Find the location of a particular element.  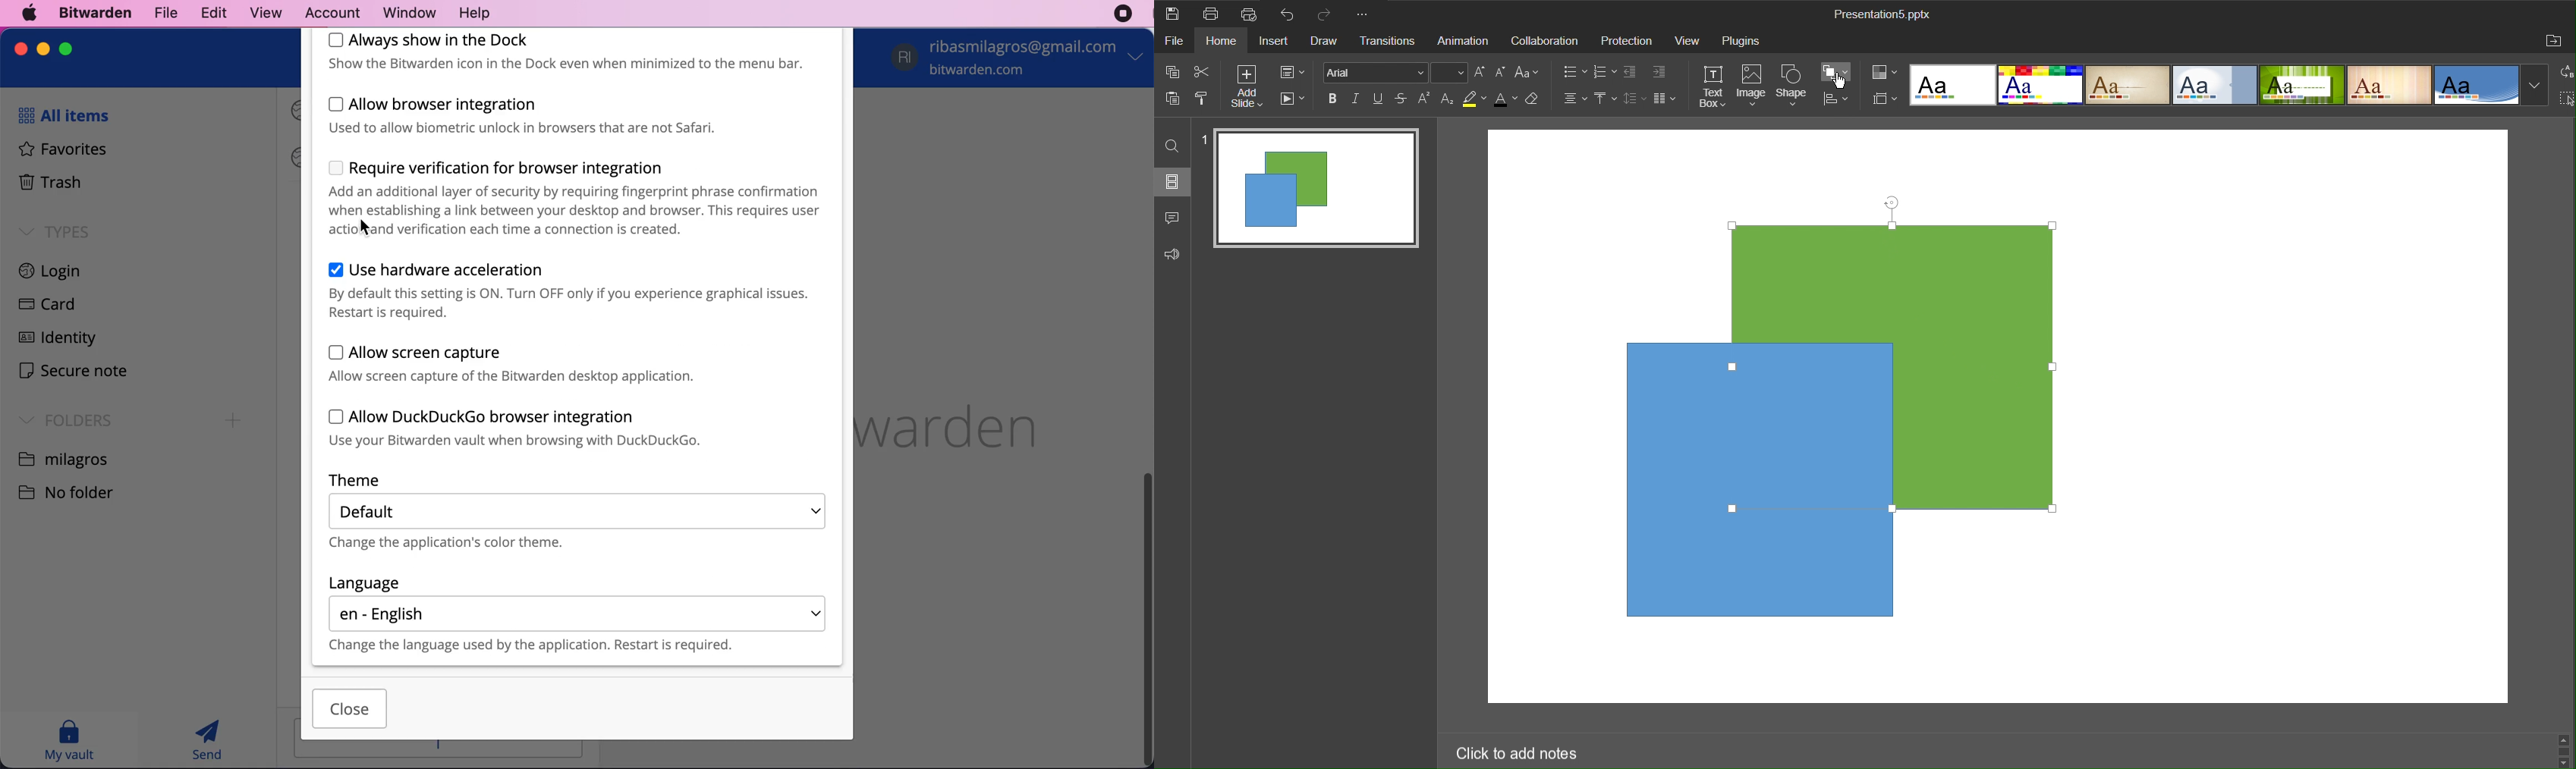

Text Case Settings is located at coordinates (1532, 73).